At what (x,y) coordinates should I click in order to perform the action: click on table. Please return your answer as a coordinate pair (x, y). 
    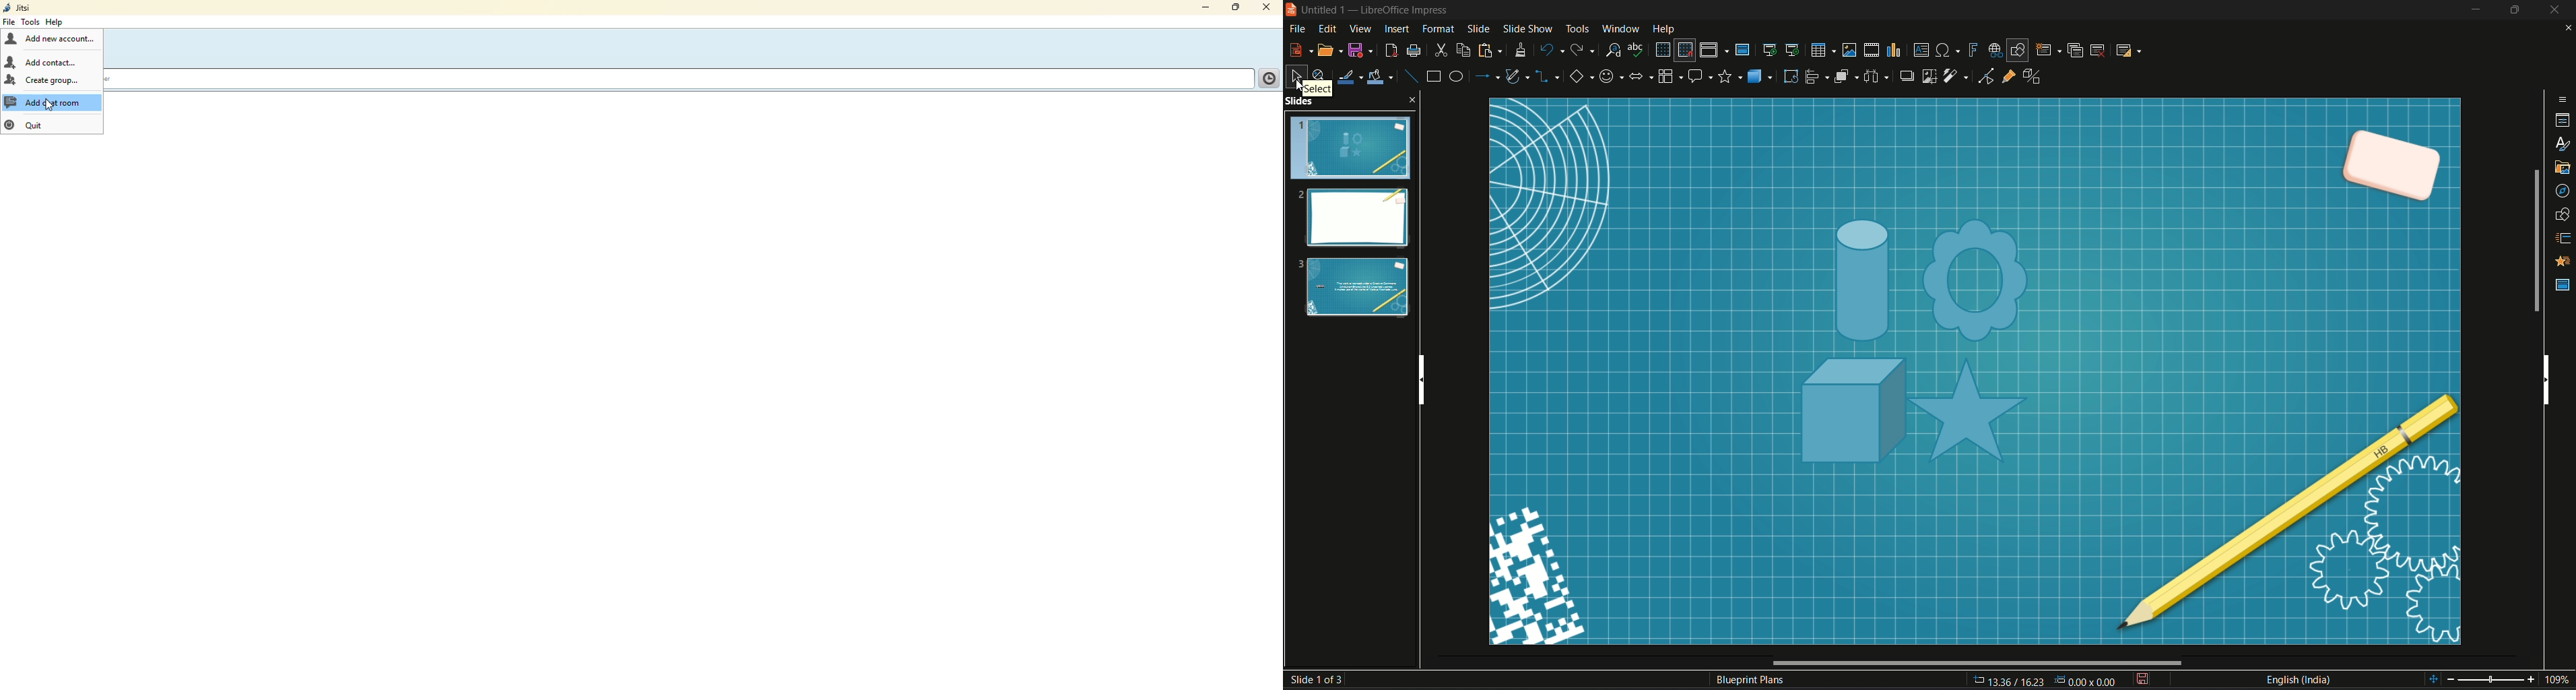
    Looking at the image, I should click on (1822, 50).